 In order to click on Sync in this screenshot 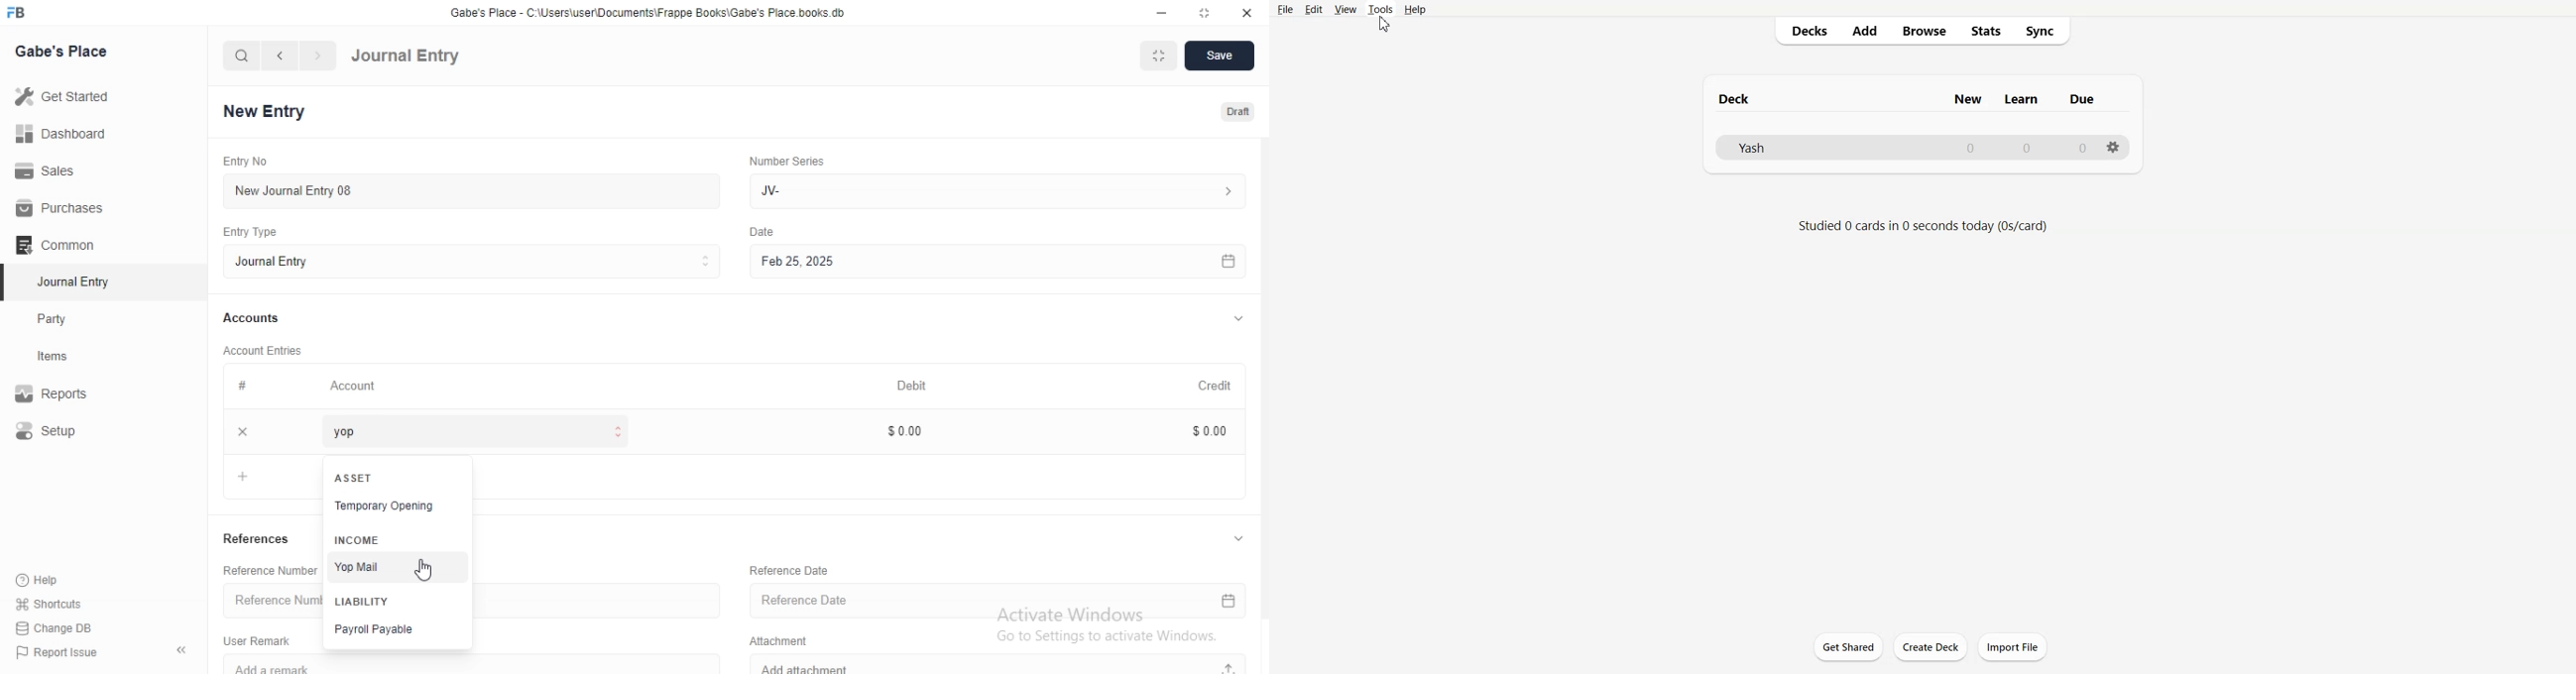, I will do `click(2045, 31)`.